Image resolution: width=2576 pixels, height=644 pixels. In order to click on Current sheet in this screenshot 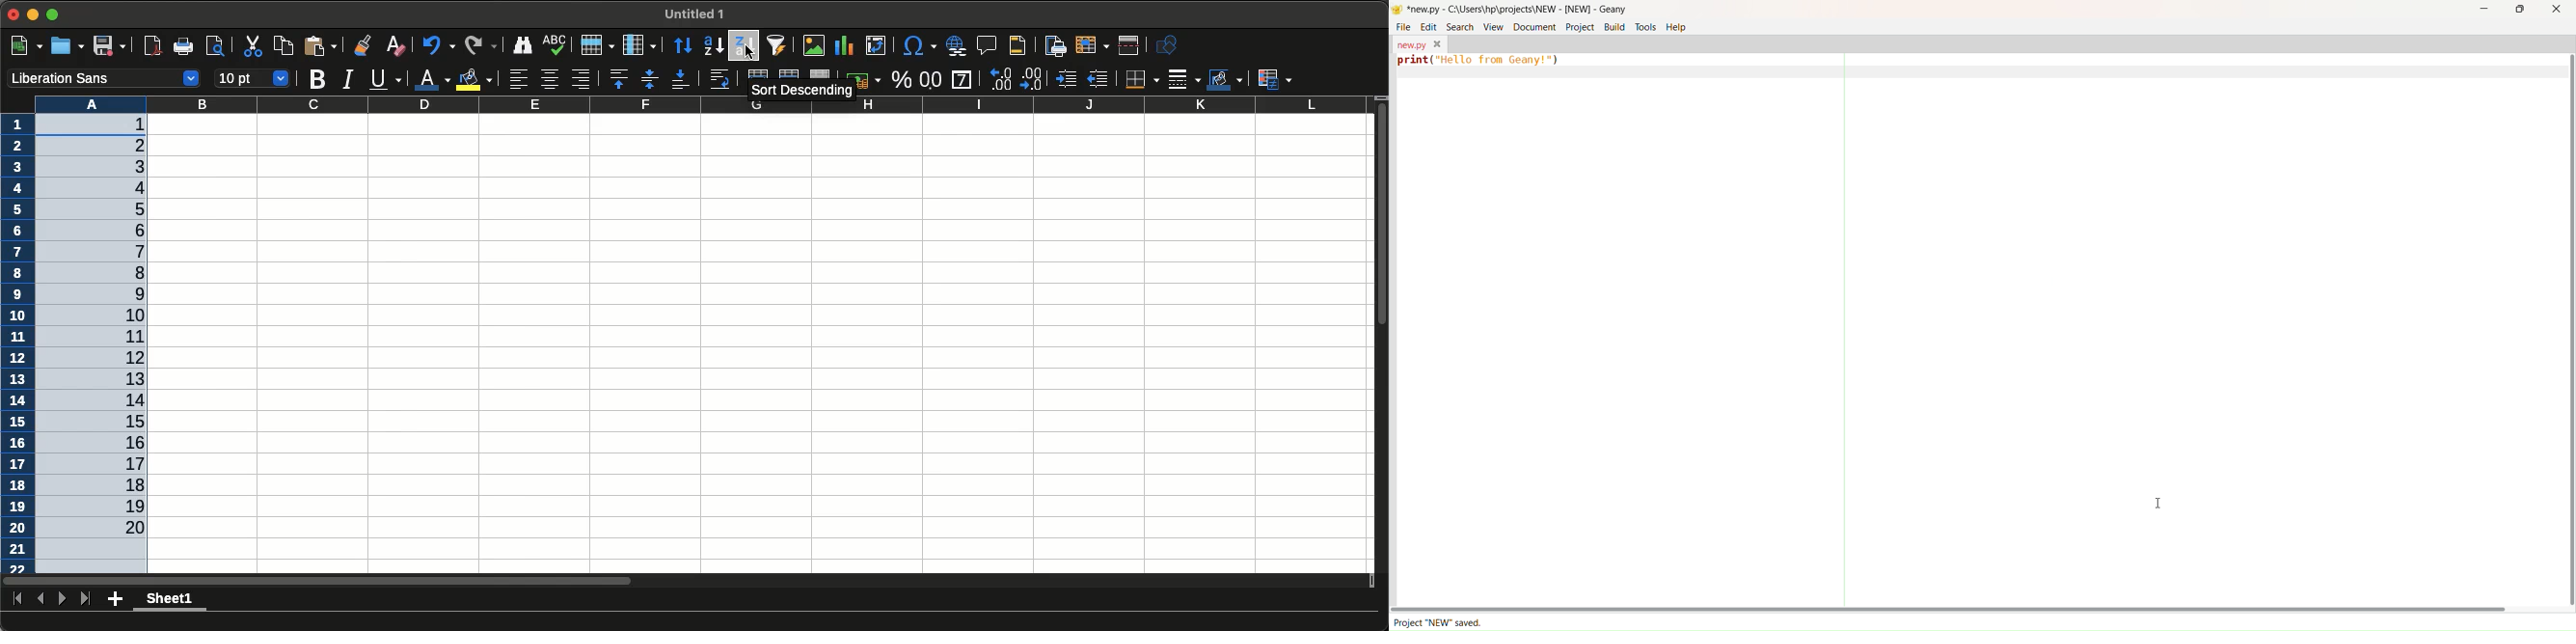, I will do `click(171, 601)`.